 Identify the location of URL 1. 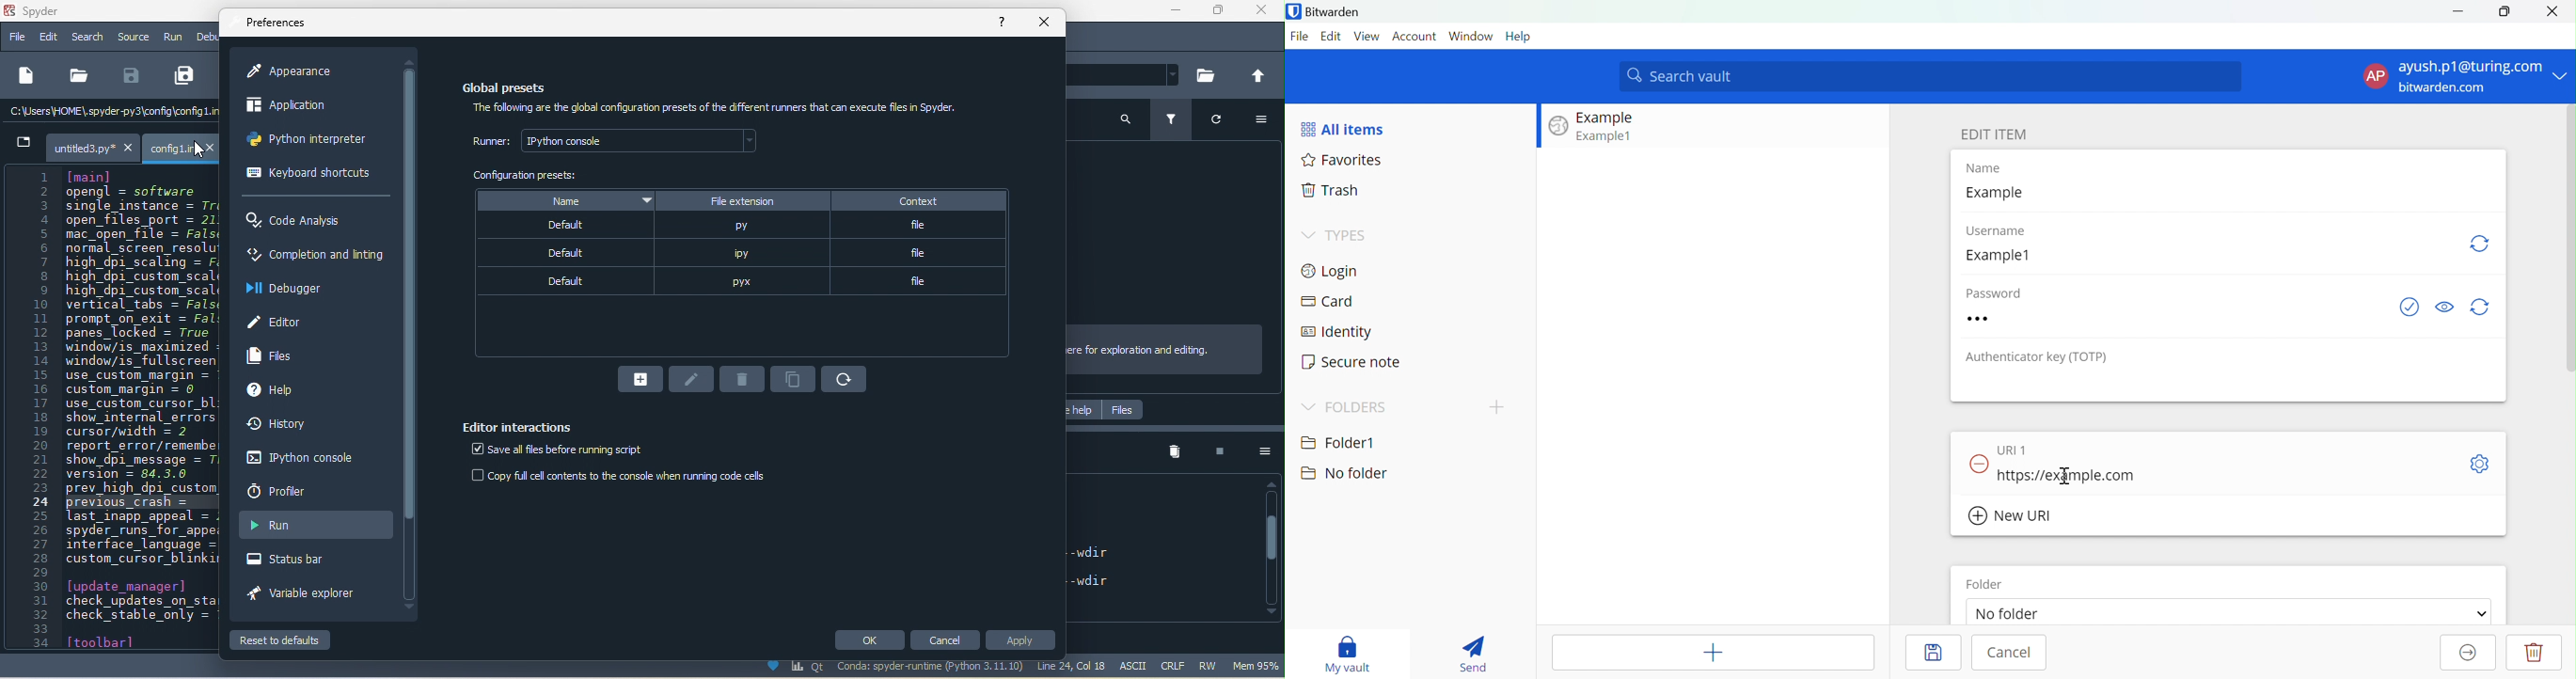
(2018, 448).